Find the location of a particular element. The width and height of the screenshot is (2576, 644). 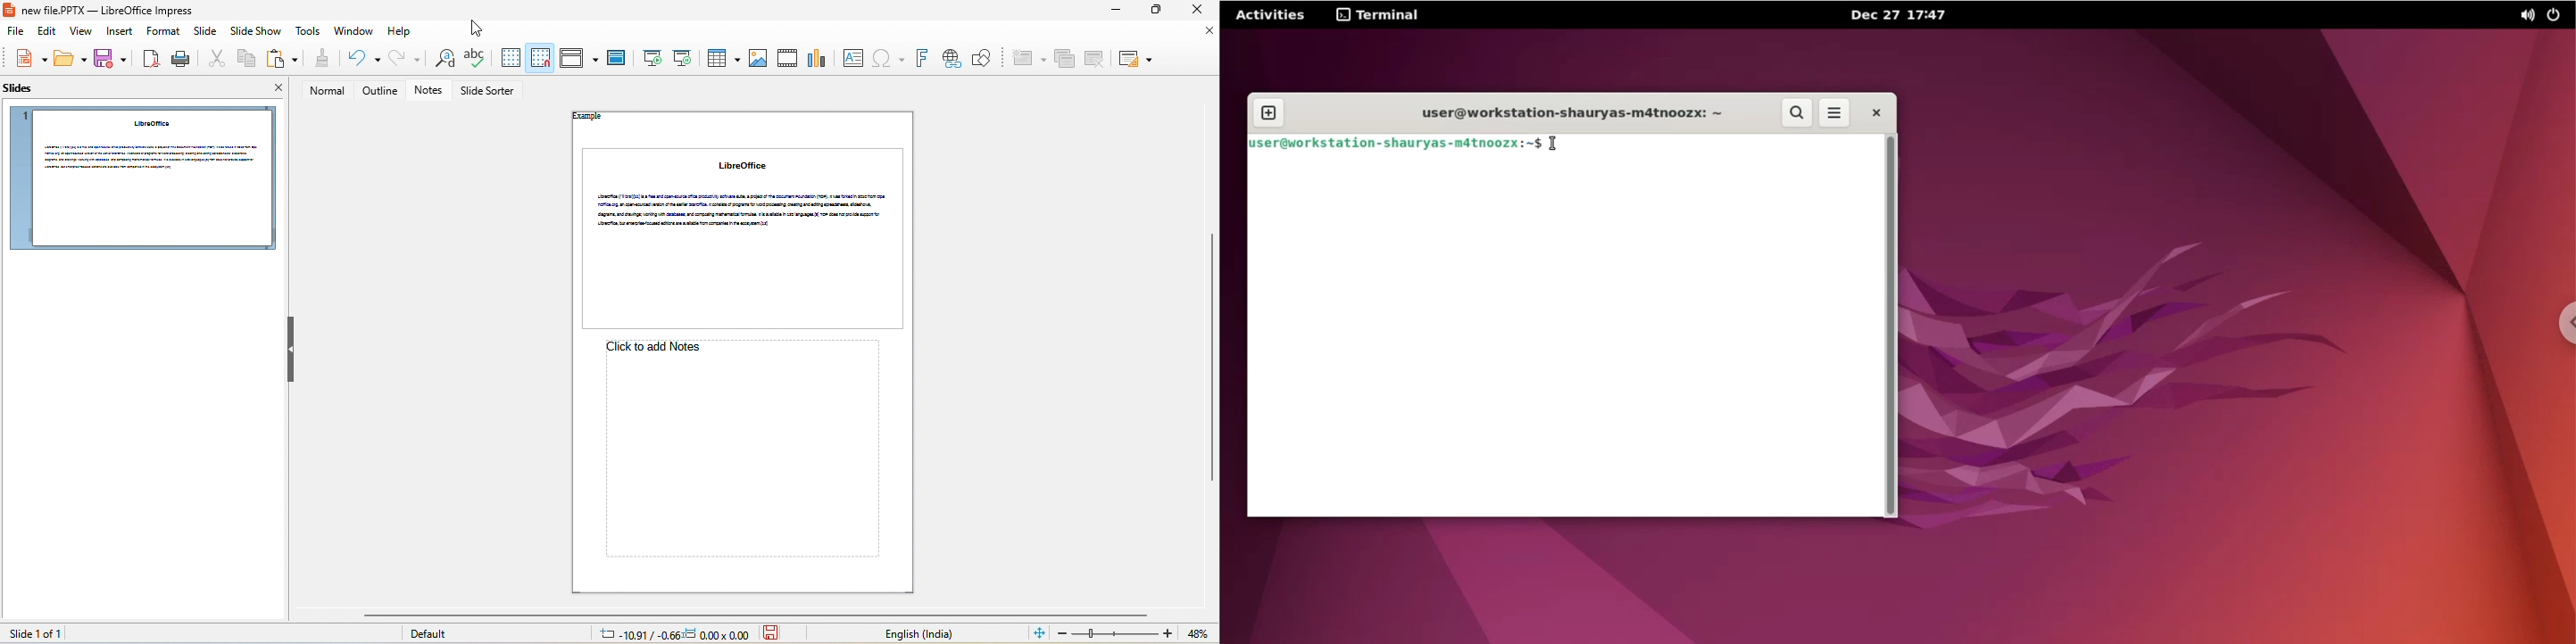

slide is located at coordinates (204, 34).